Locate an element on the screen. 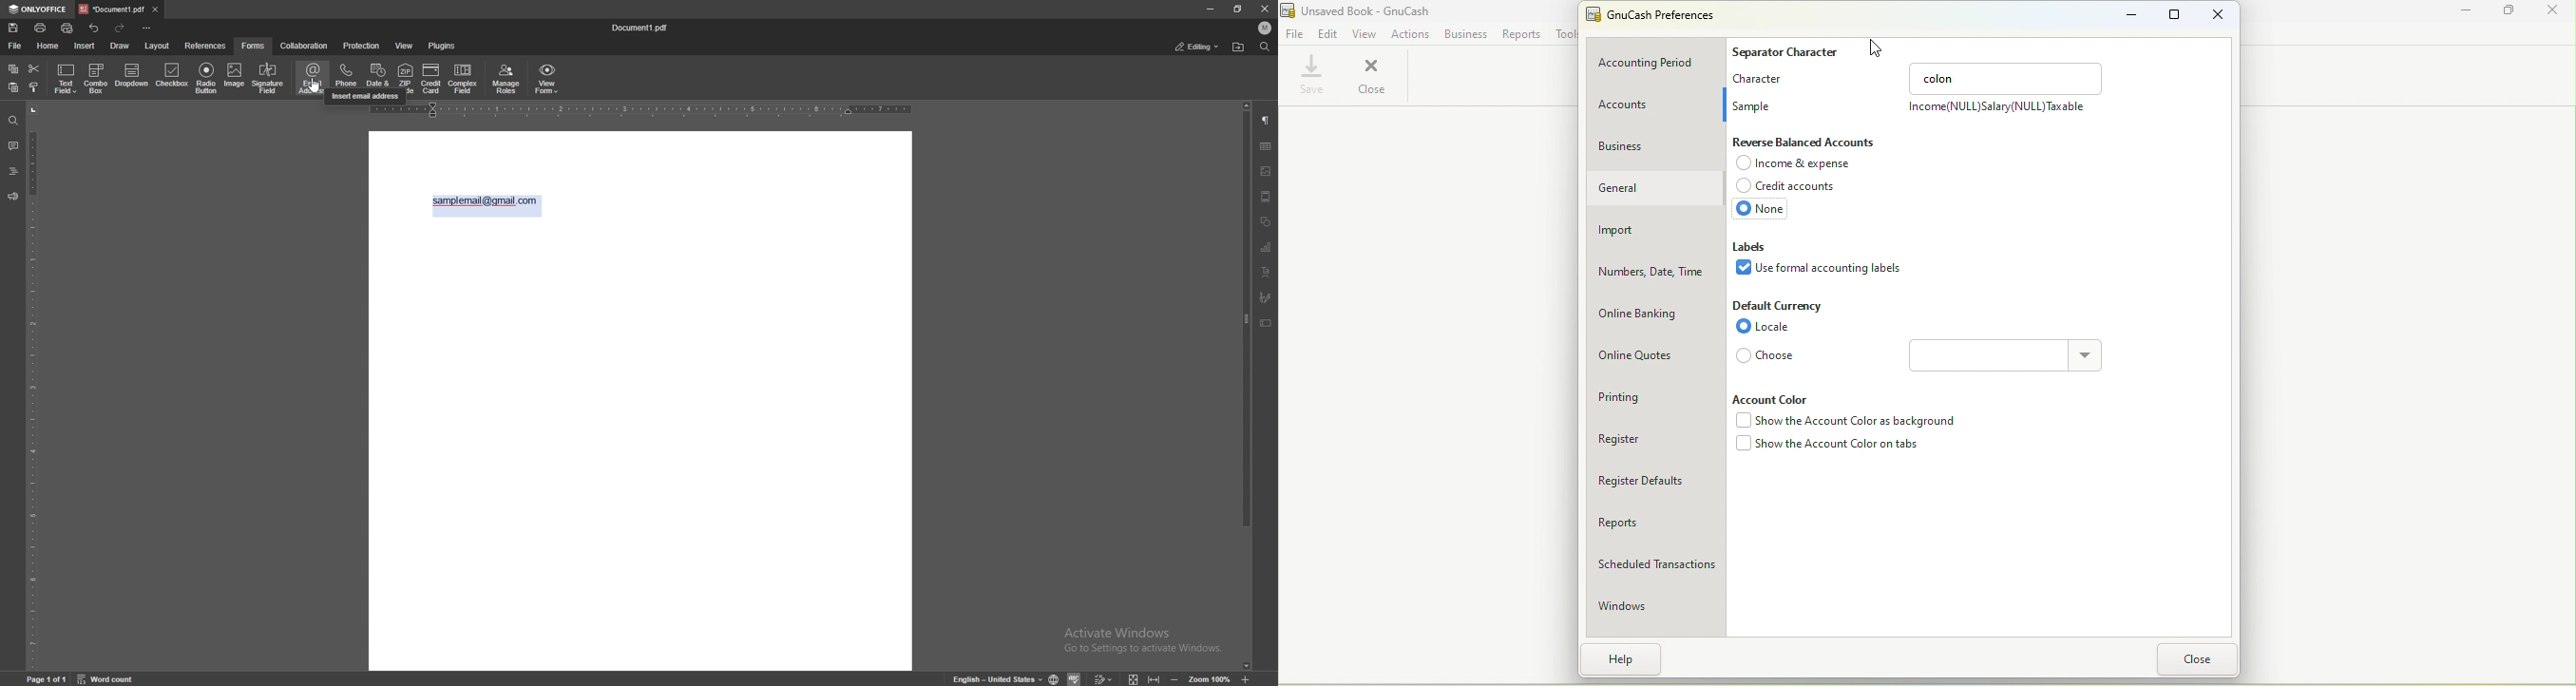  GnuCash preferneces is located at coordinates (1651, 14).